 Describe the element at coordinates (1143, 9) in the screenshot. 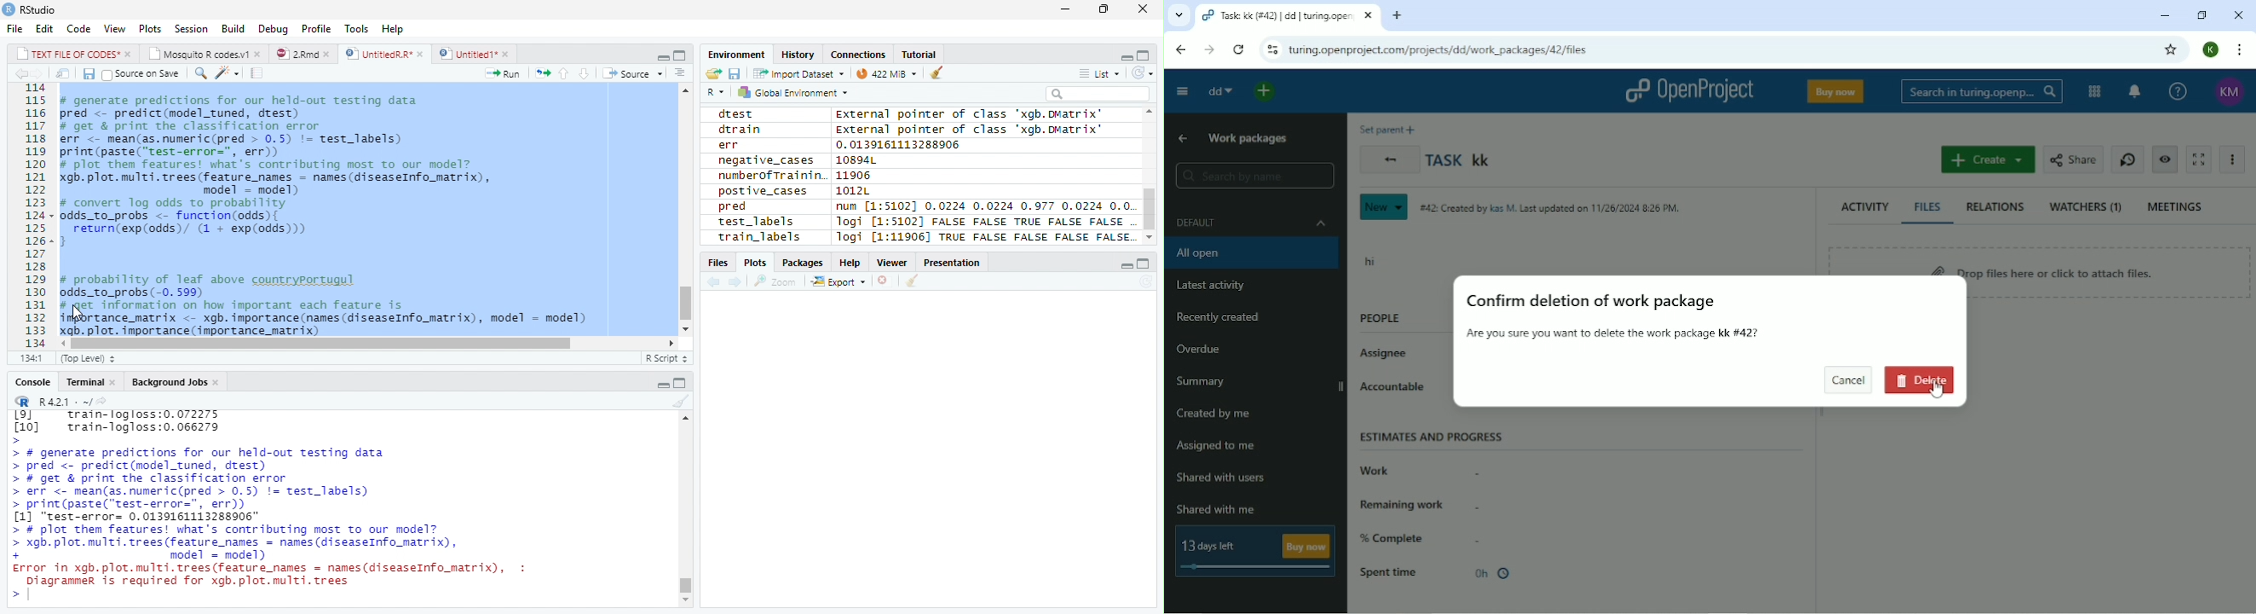

I see `Close` at that location.